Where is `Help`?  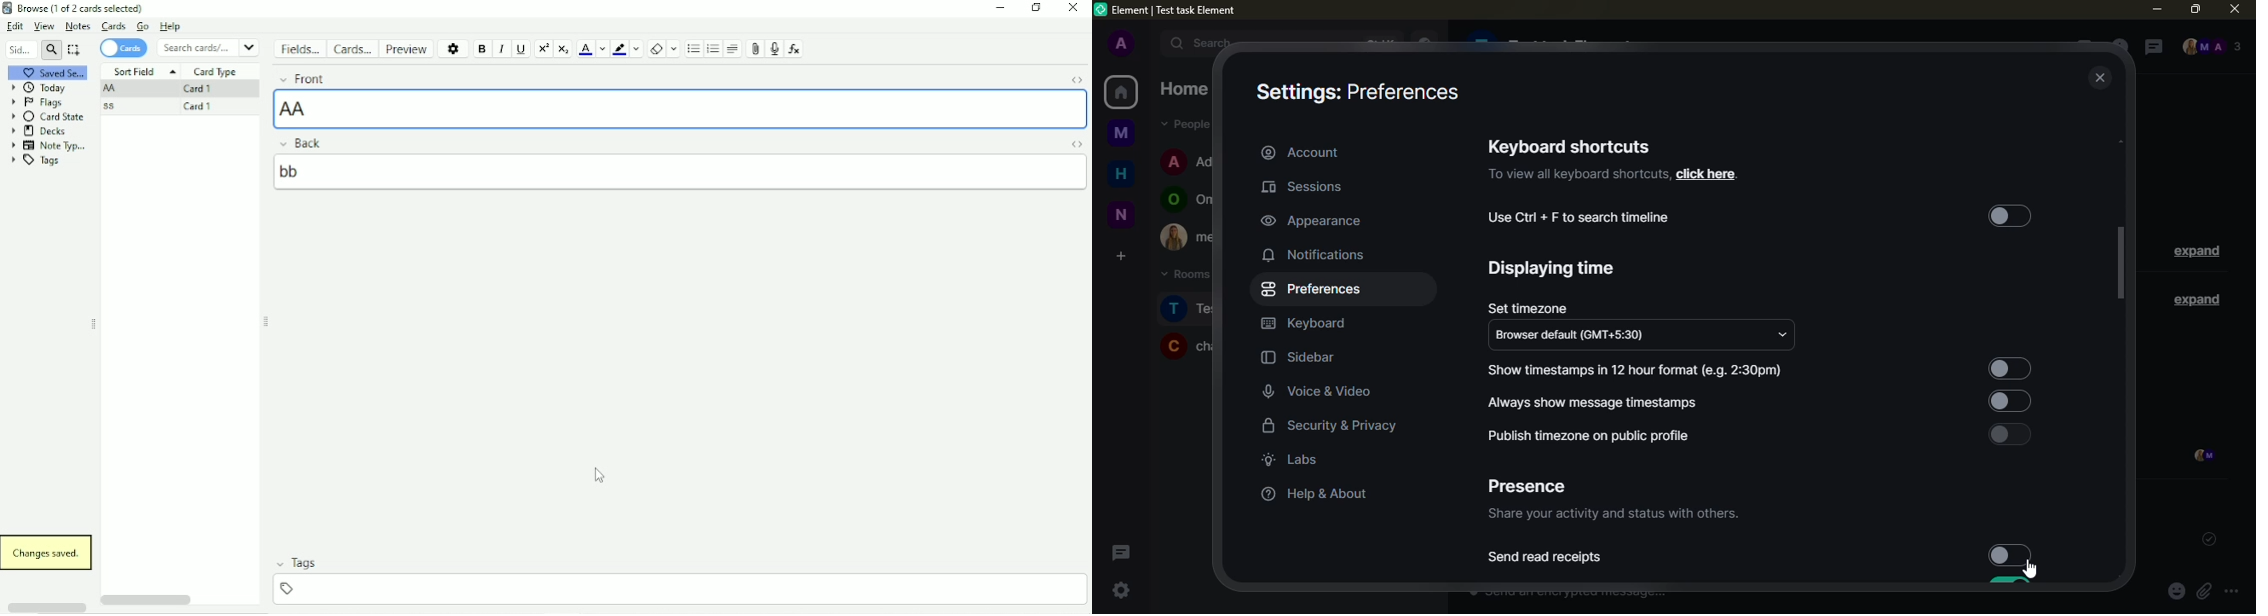
Help is located at coordinates (176, 27).